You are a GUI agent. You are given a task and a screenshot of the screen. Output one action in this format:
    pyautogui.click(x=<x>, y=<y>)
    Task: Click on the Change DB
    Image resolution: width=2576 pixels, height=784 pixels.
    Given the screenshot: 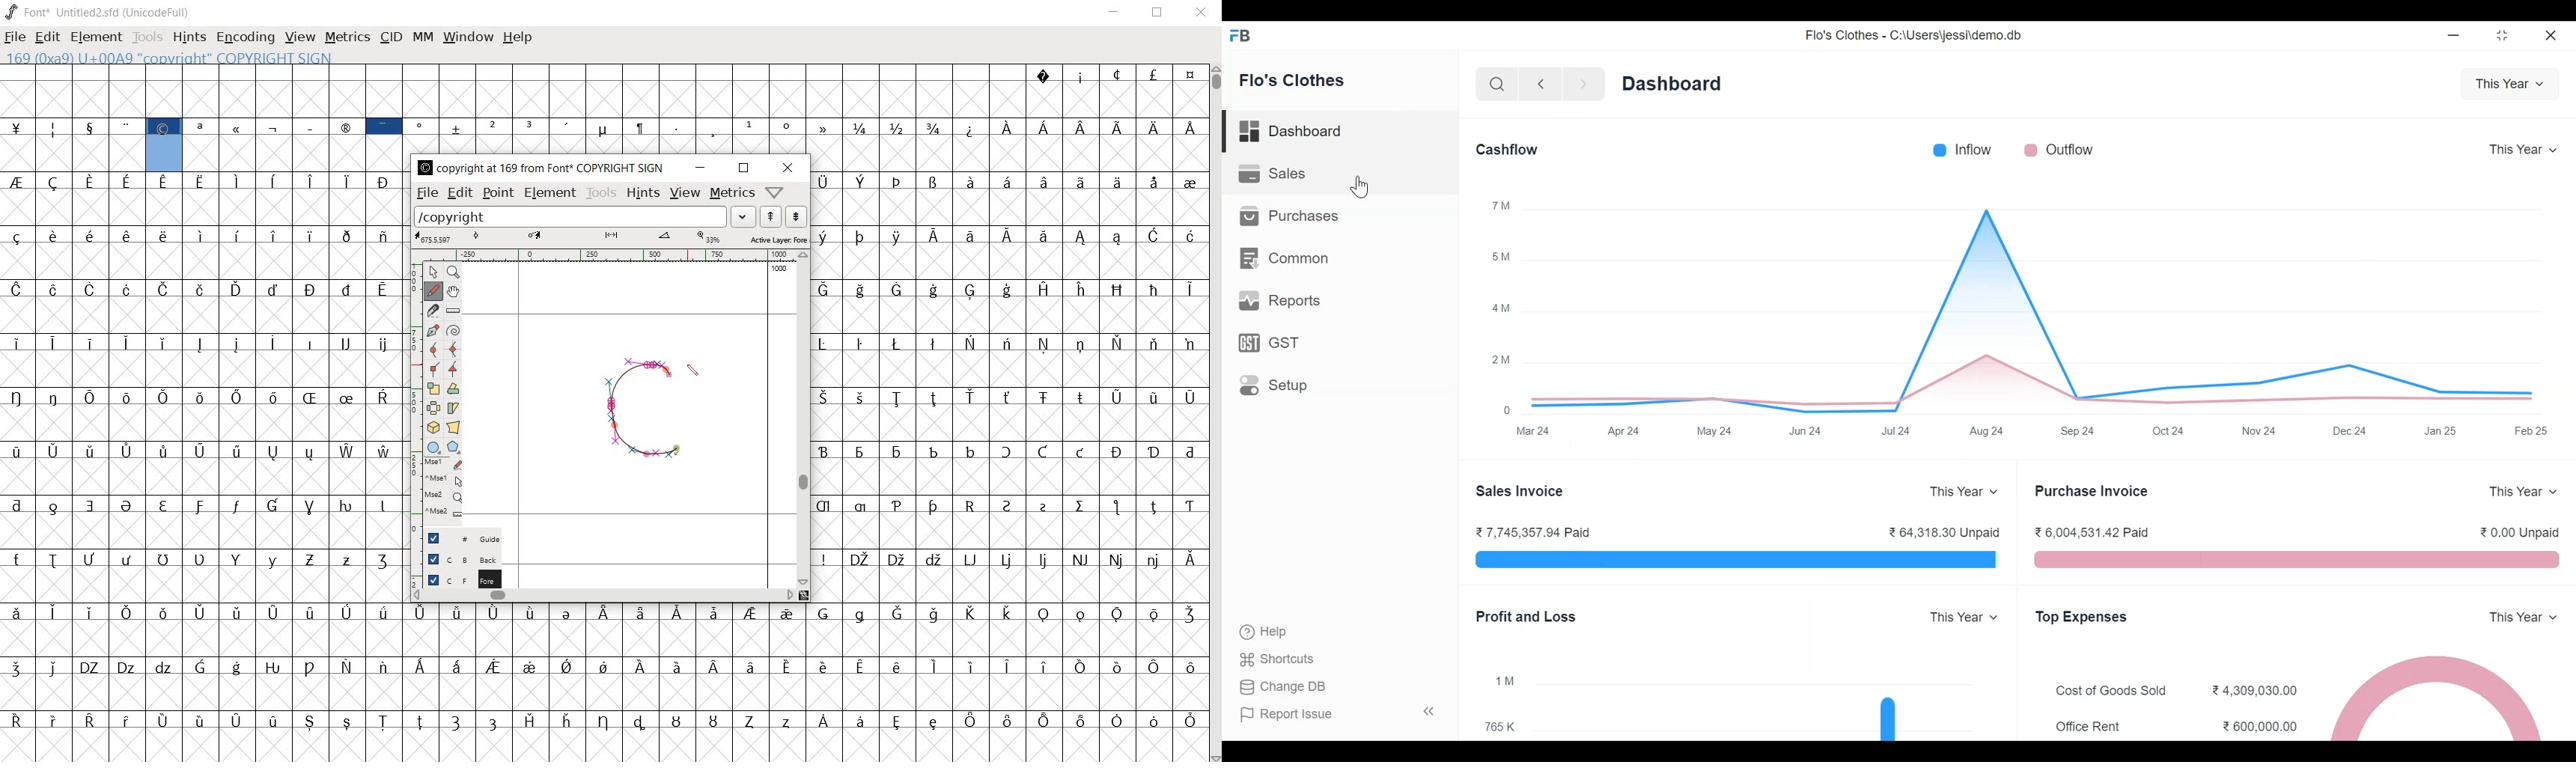 What is the action you would take?
    pyautogui.click(x=1282, y=687)
    